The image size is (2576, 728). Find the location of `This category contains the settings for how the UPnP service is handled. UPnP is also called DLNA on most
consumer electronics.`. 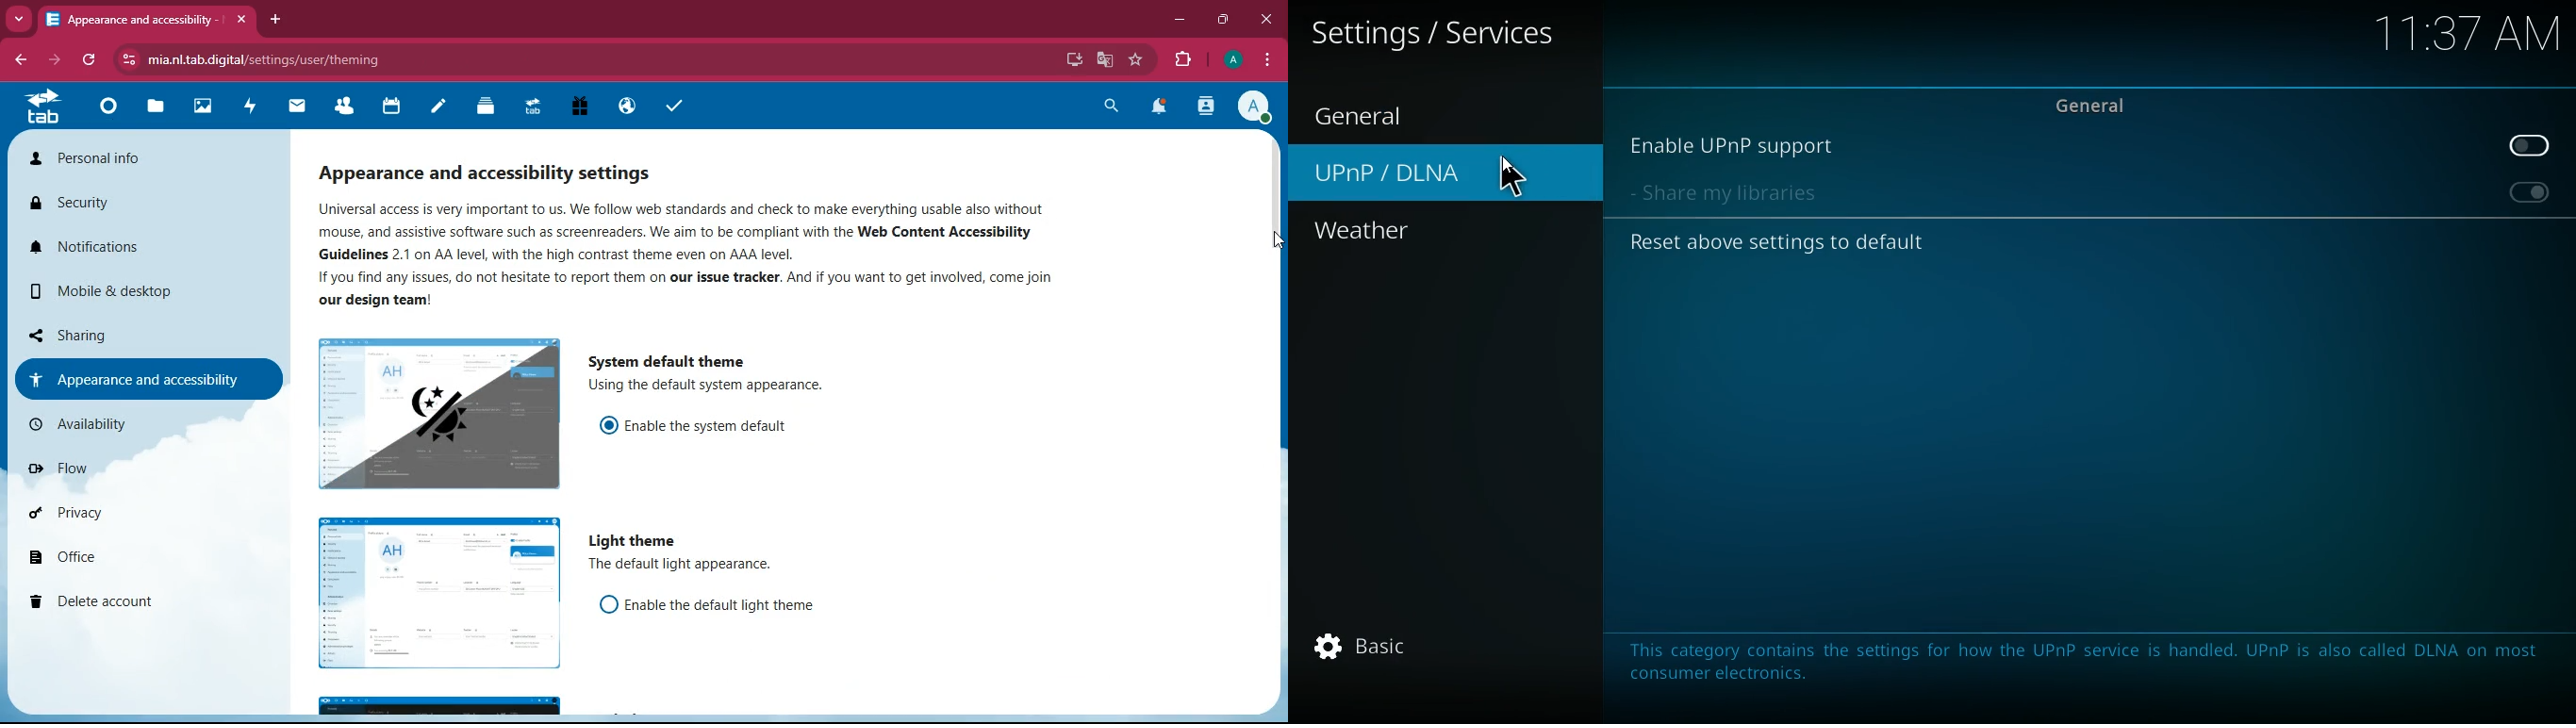

This category contains the settings for how the UPnP service is handled. UPnP is also called DLNA on most
consumer electronics. is located at coordinates (2089, 666).